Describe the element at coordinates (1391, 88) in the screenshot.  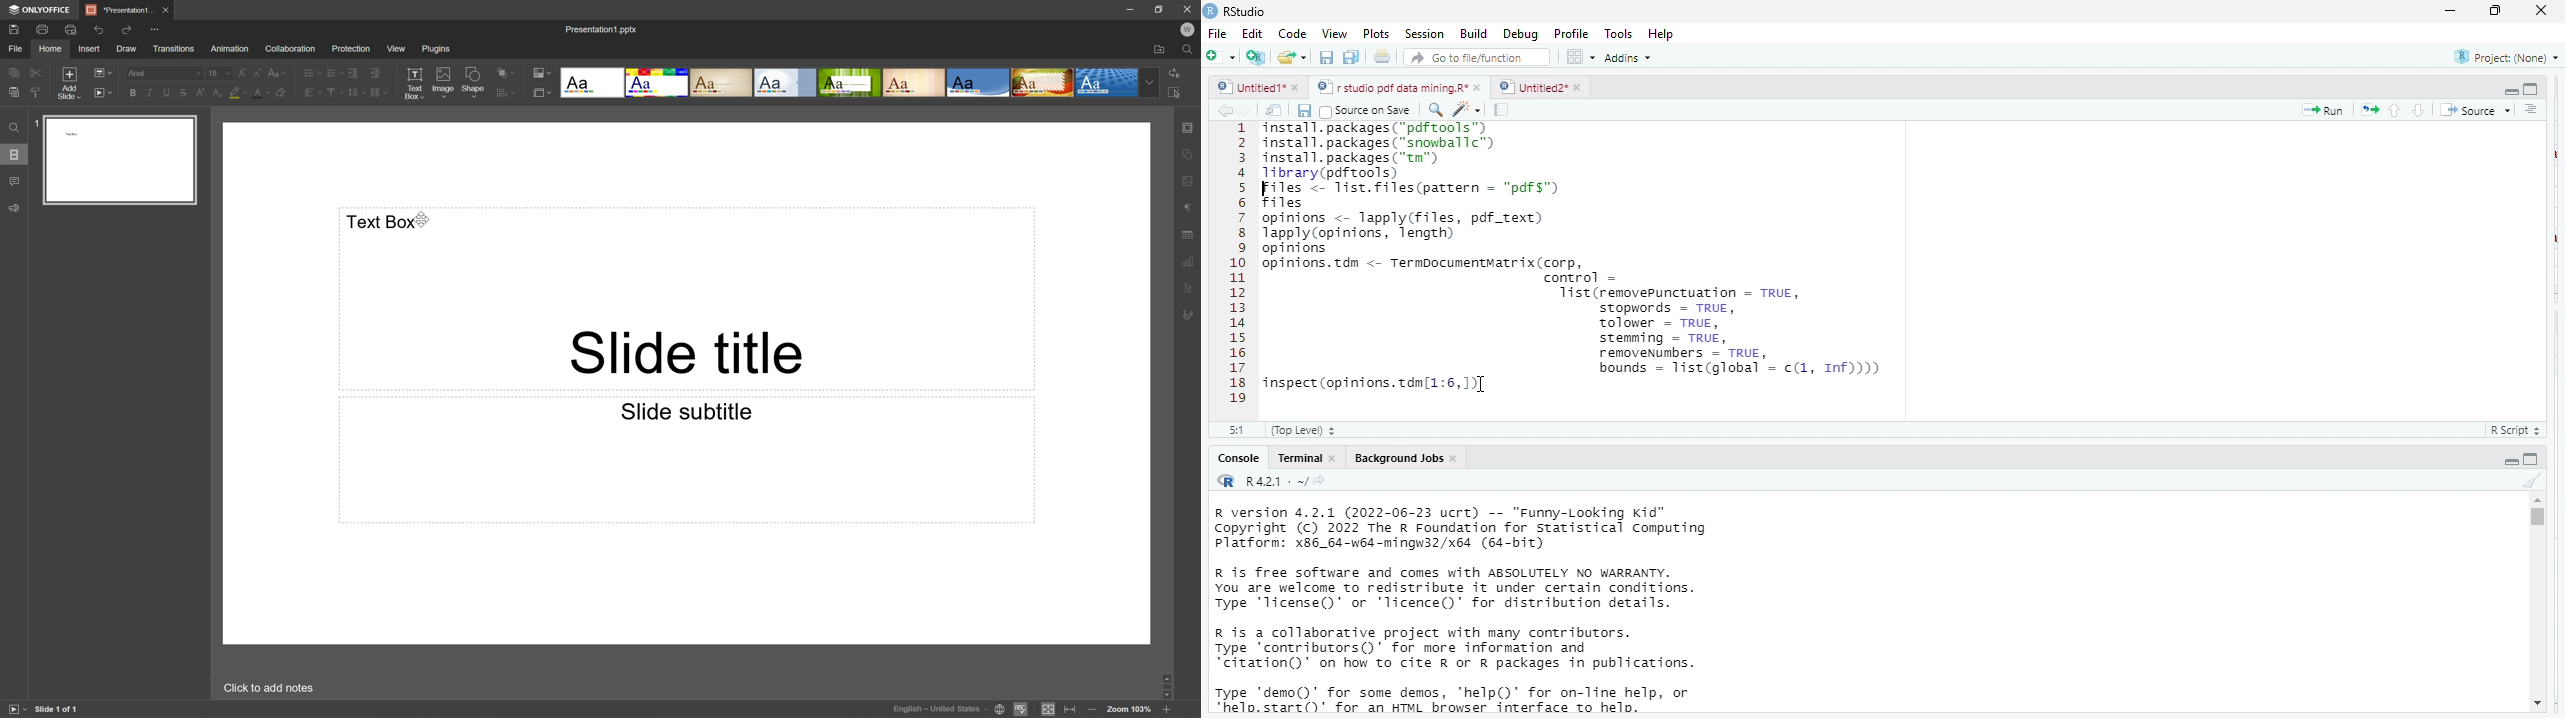
I see `rs studio pdf data mining r` at that location.